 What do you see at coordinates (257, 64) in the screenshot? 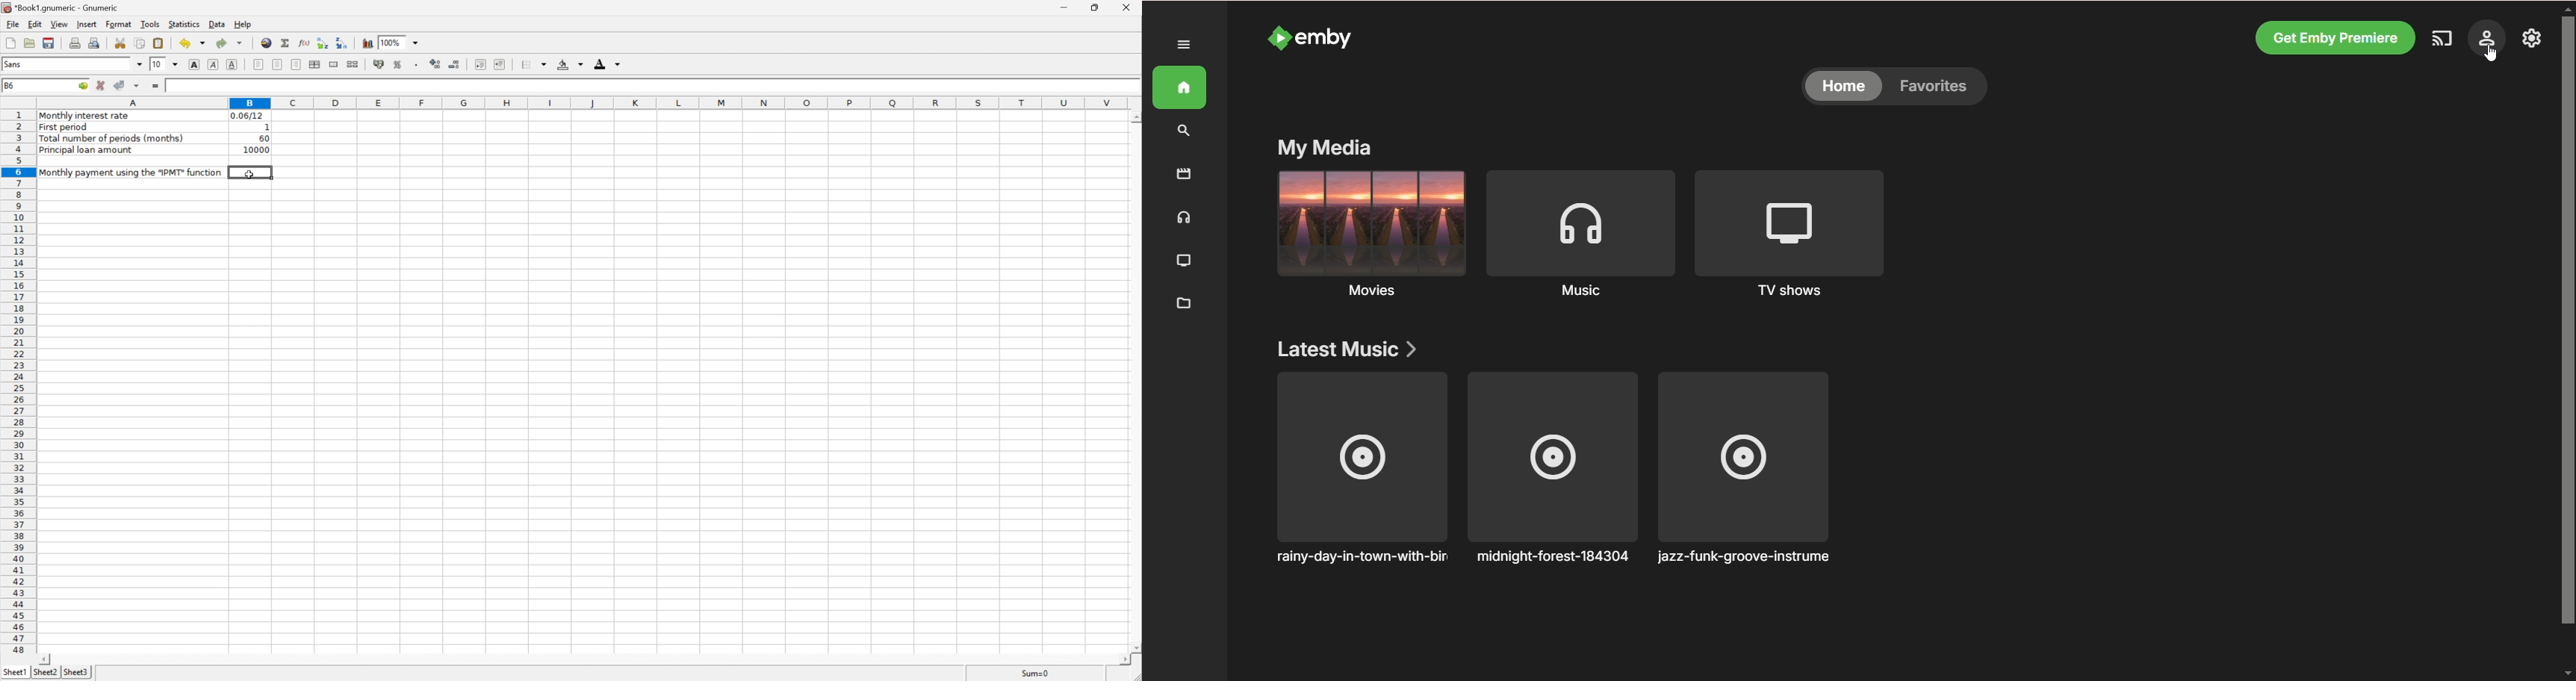
I see `Align Left` at bounding box center [257, 64].